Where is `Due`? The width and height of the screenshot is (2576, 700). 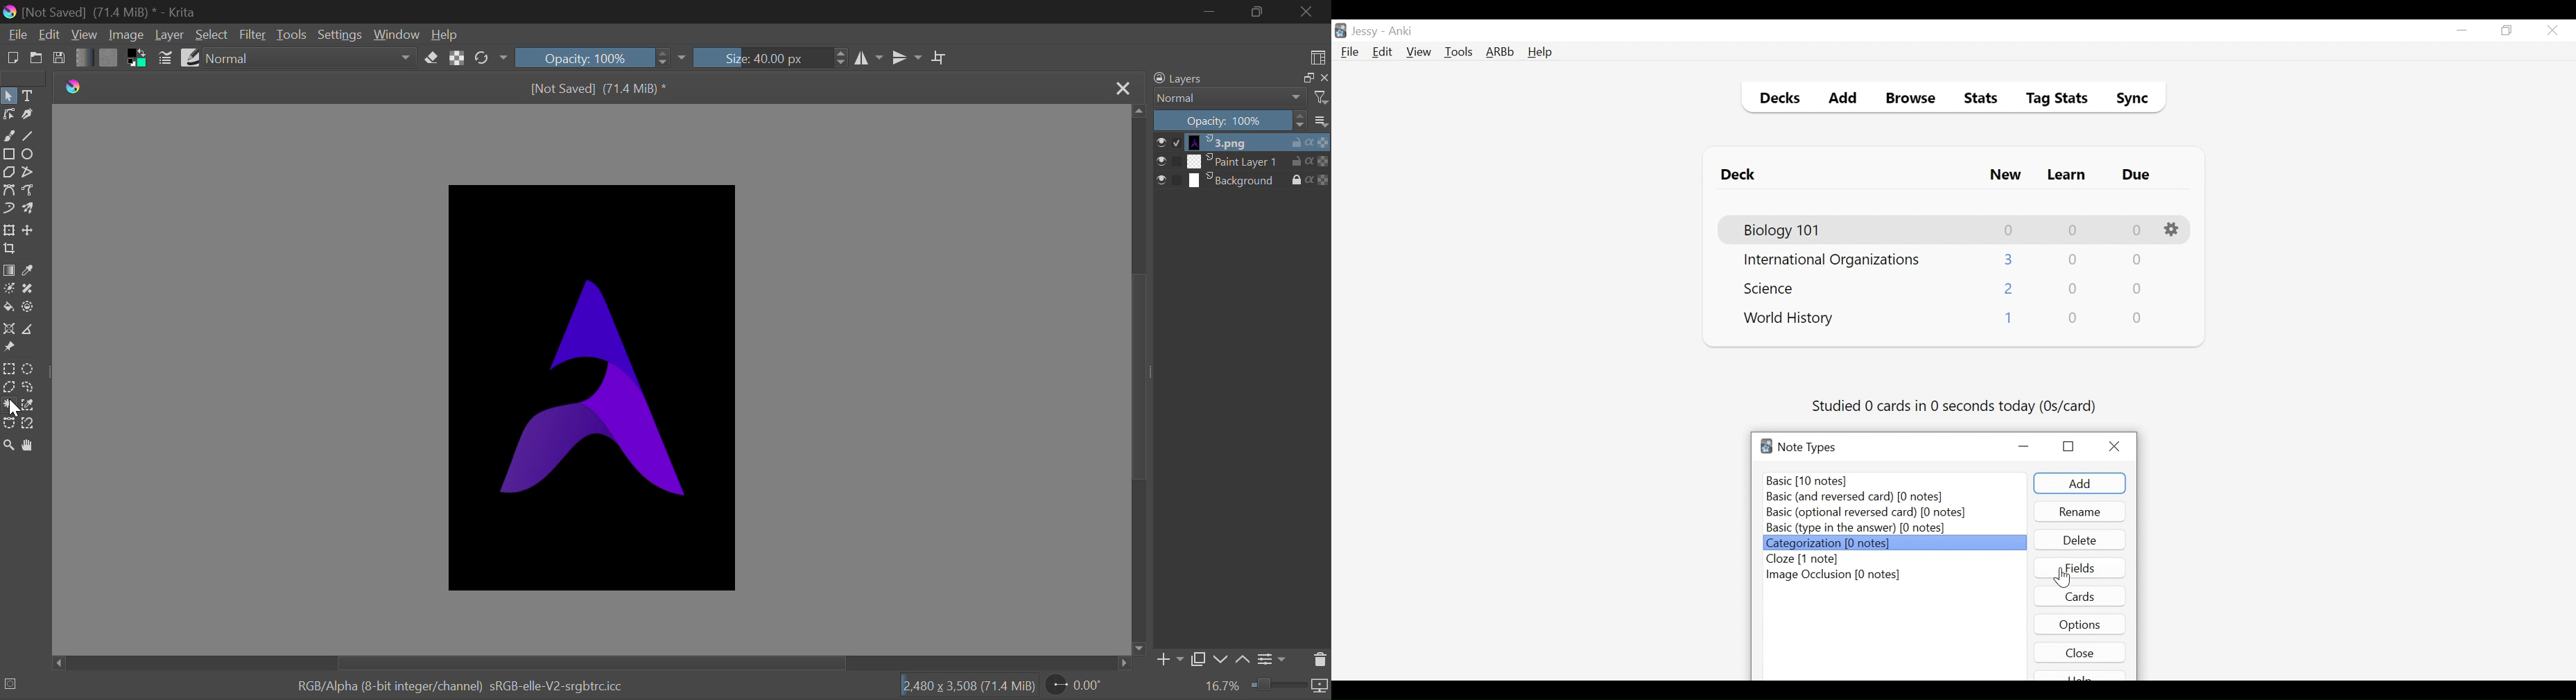 Due is located at coordinates (2137, 175).